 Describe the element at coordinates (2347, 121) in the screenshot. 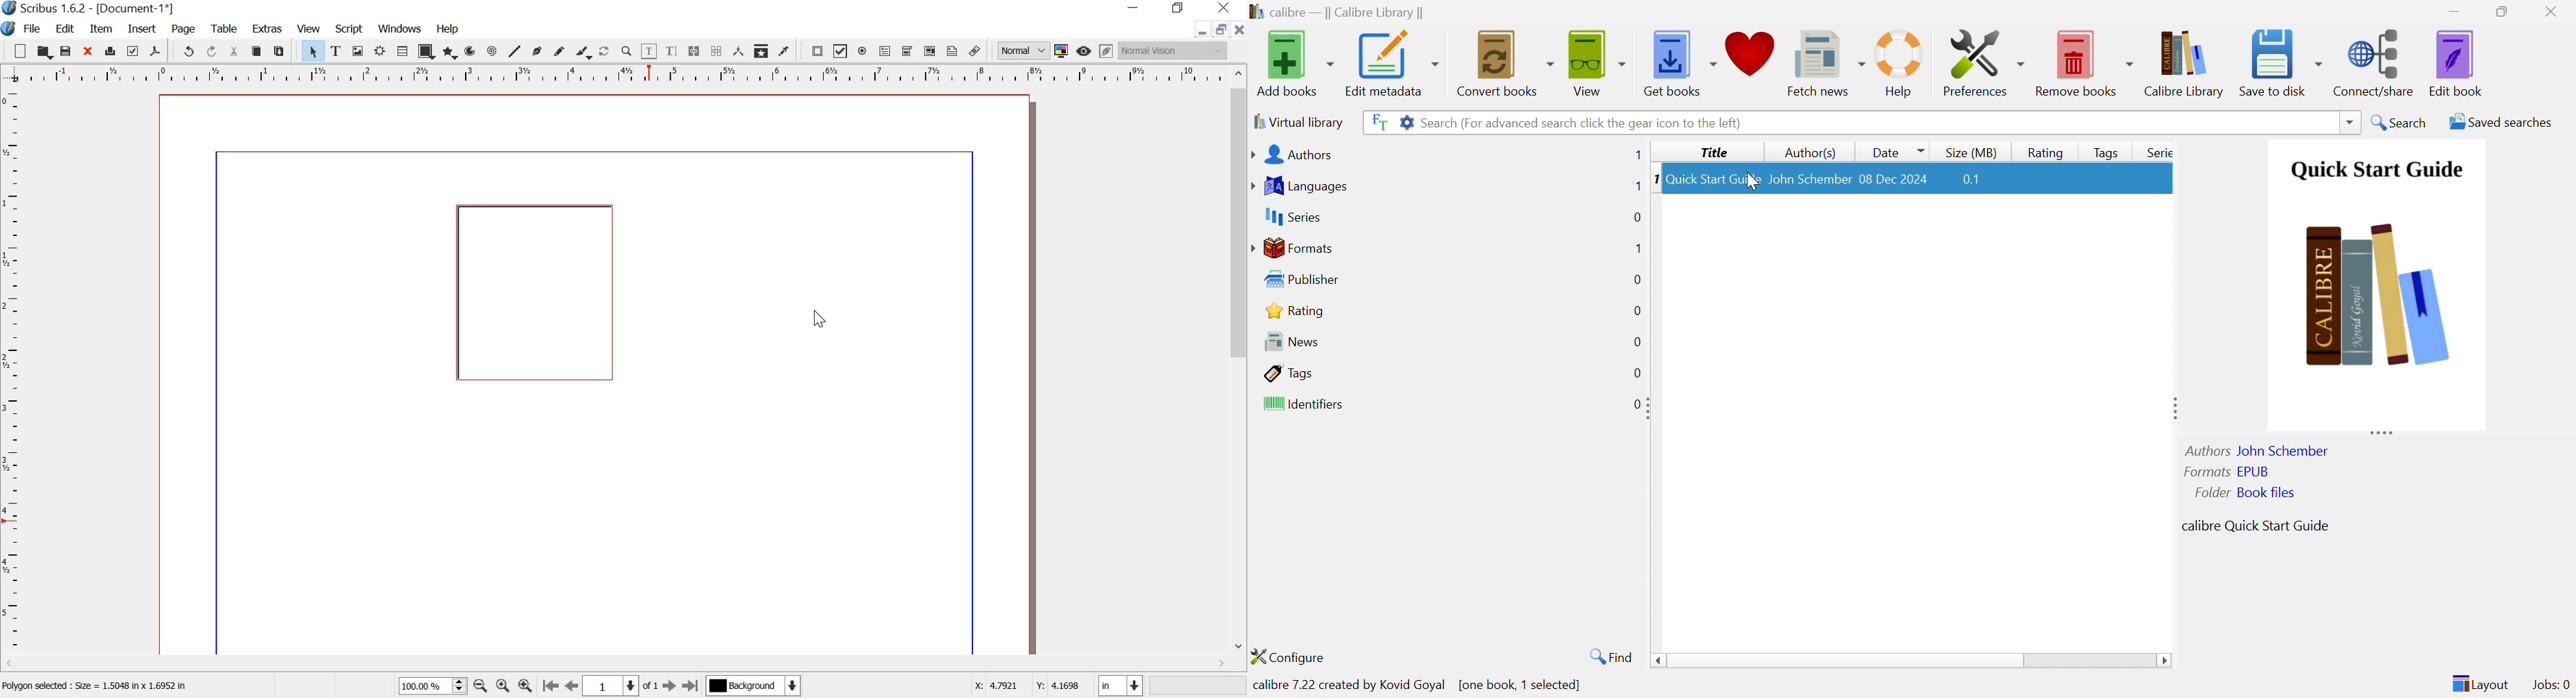

I see `Drop Down` at that location.